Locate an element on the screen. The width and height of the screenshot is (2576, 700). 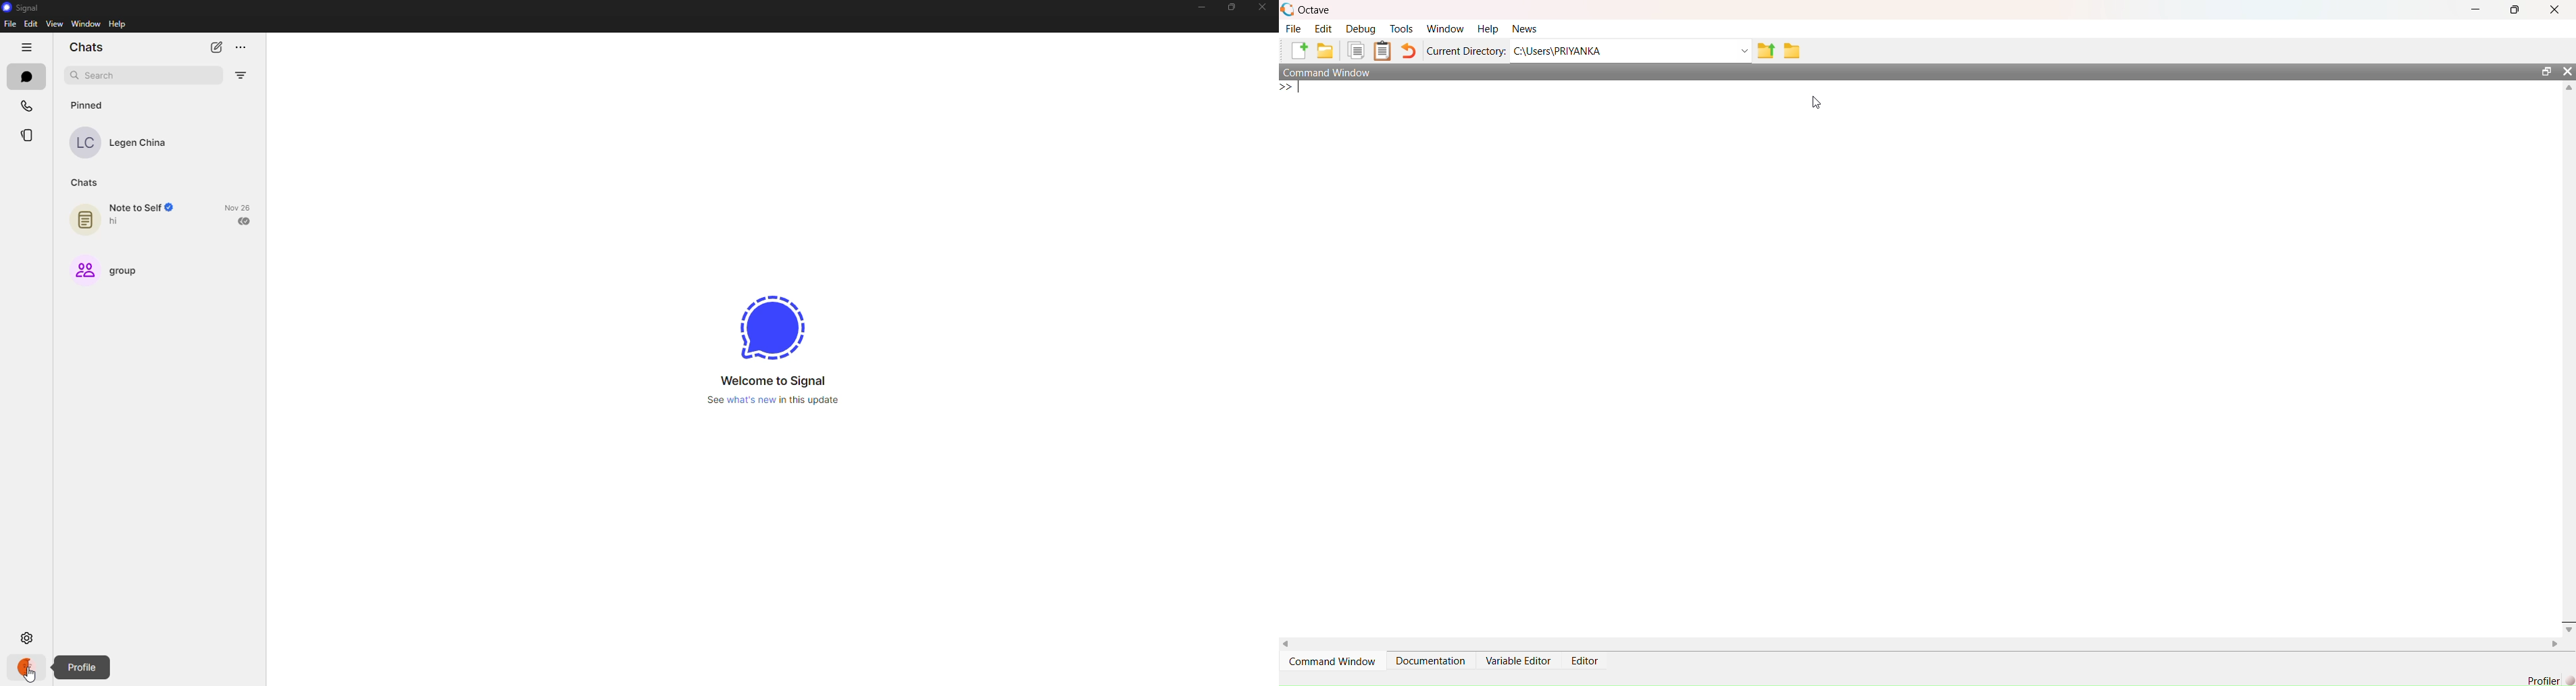
Prompt cursor is located at coordinates (1291, 89).